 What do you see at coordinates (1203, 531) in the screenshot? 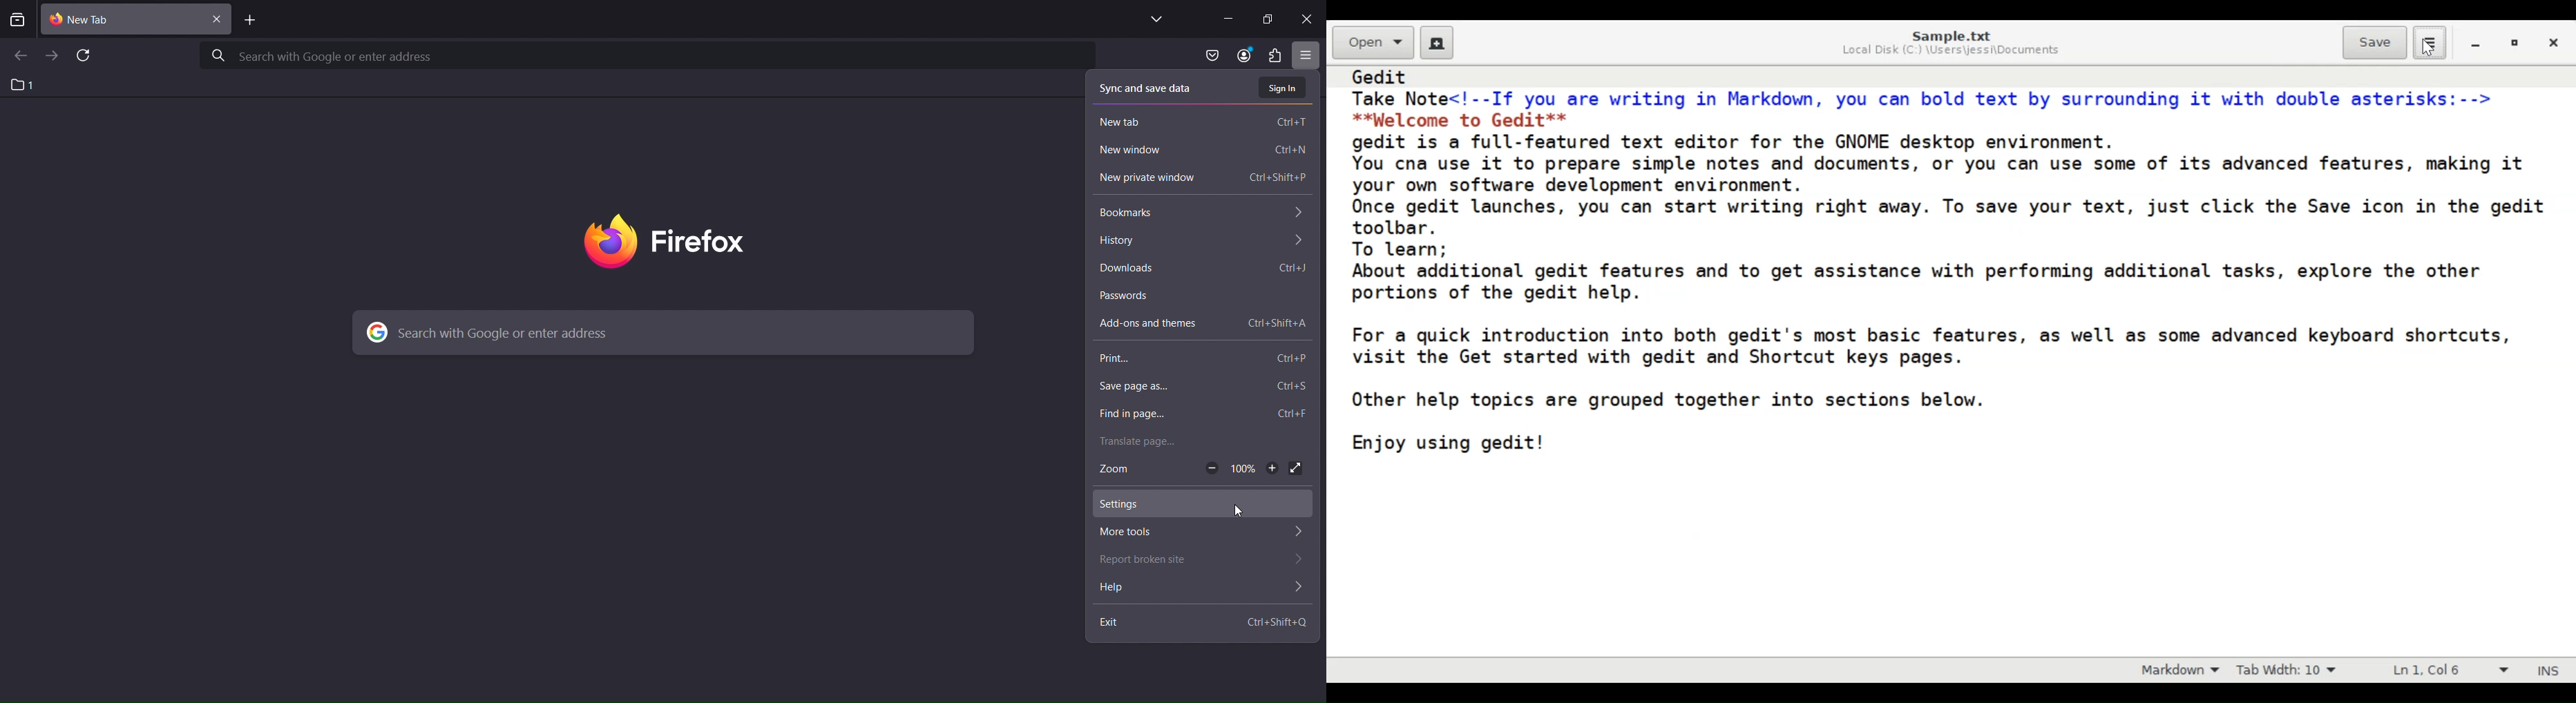
I see `more tools` at bounding box center [1203, 531].